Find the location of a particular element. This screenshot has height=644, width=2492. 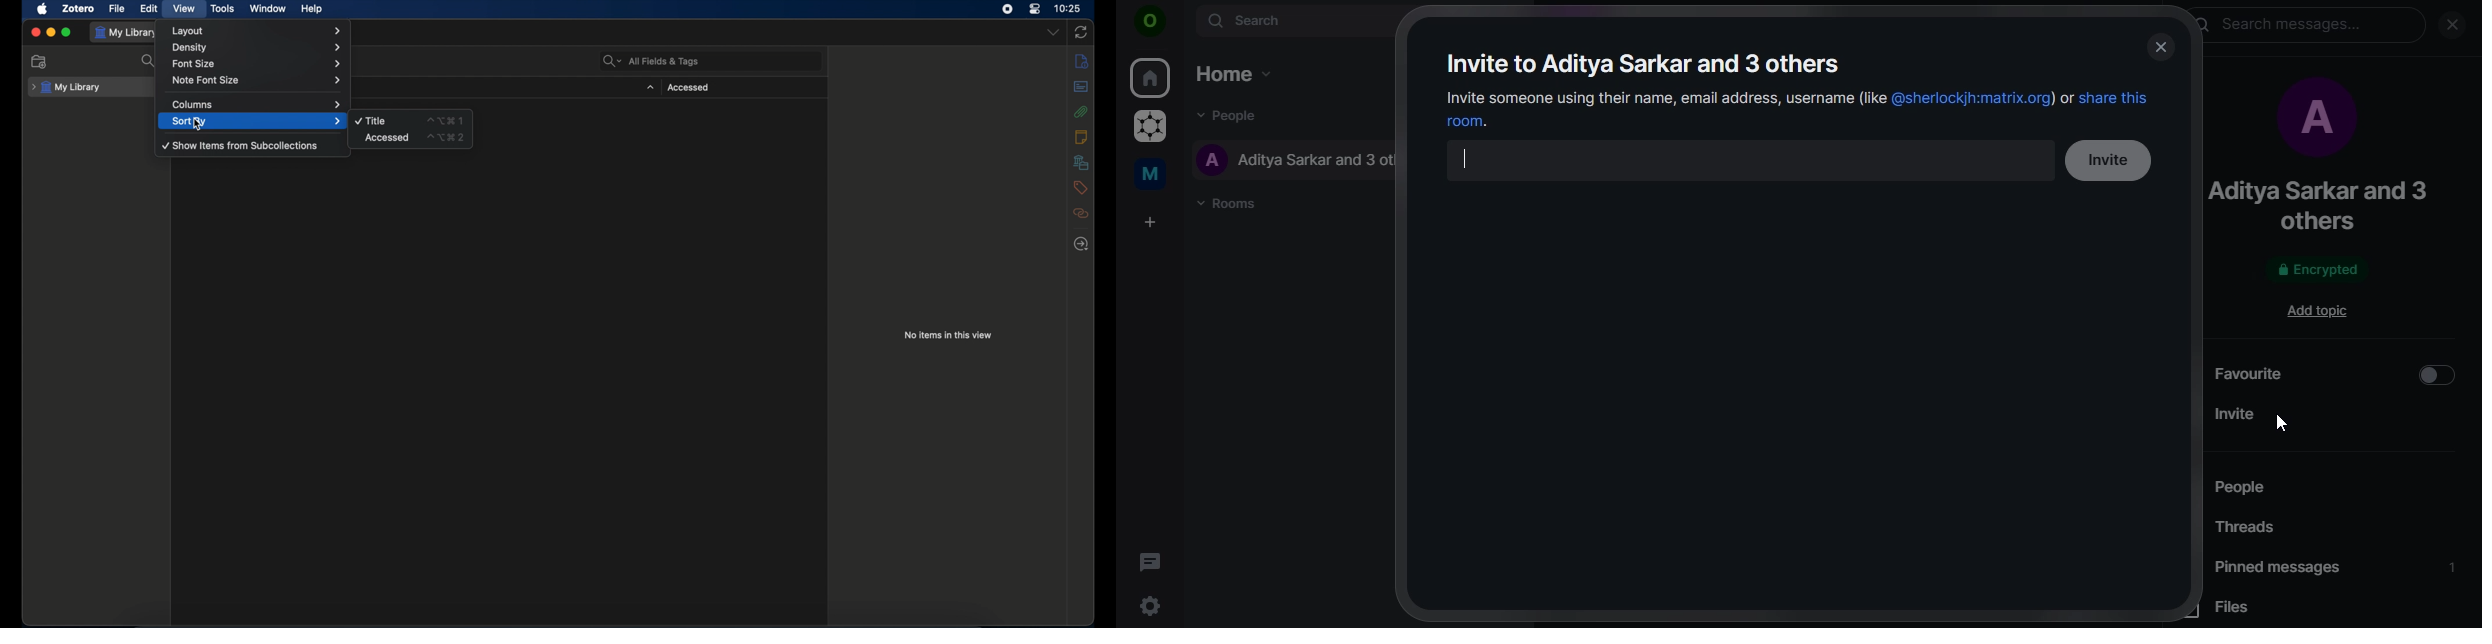

my library is located at coordinates (126, 33).